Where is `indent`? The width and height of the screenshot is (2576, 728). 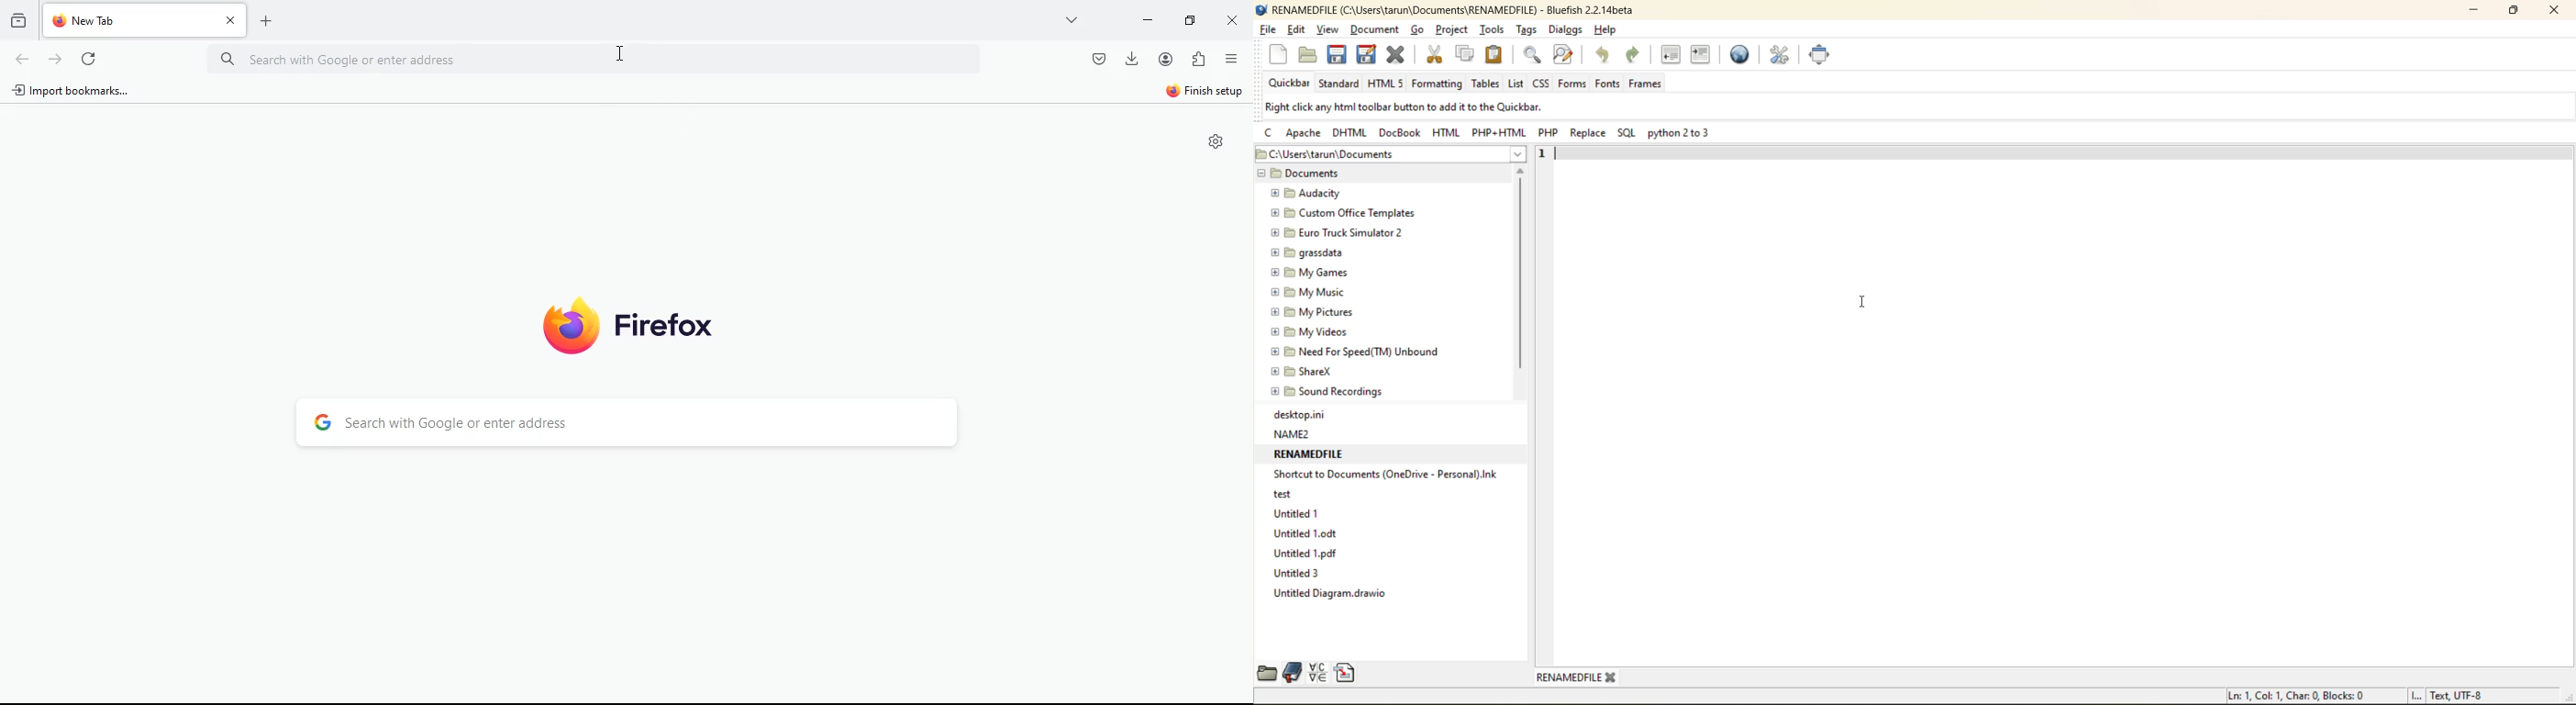 indent is located at coordinates (1701, 54).